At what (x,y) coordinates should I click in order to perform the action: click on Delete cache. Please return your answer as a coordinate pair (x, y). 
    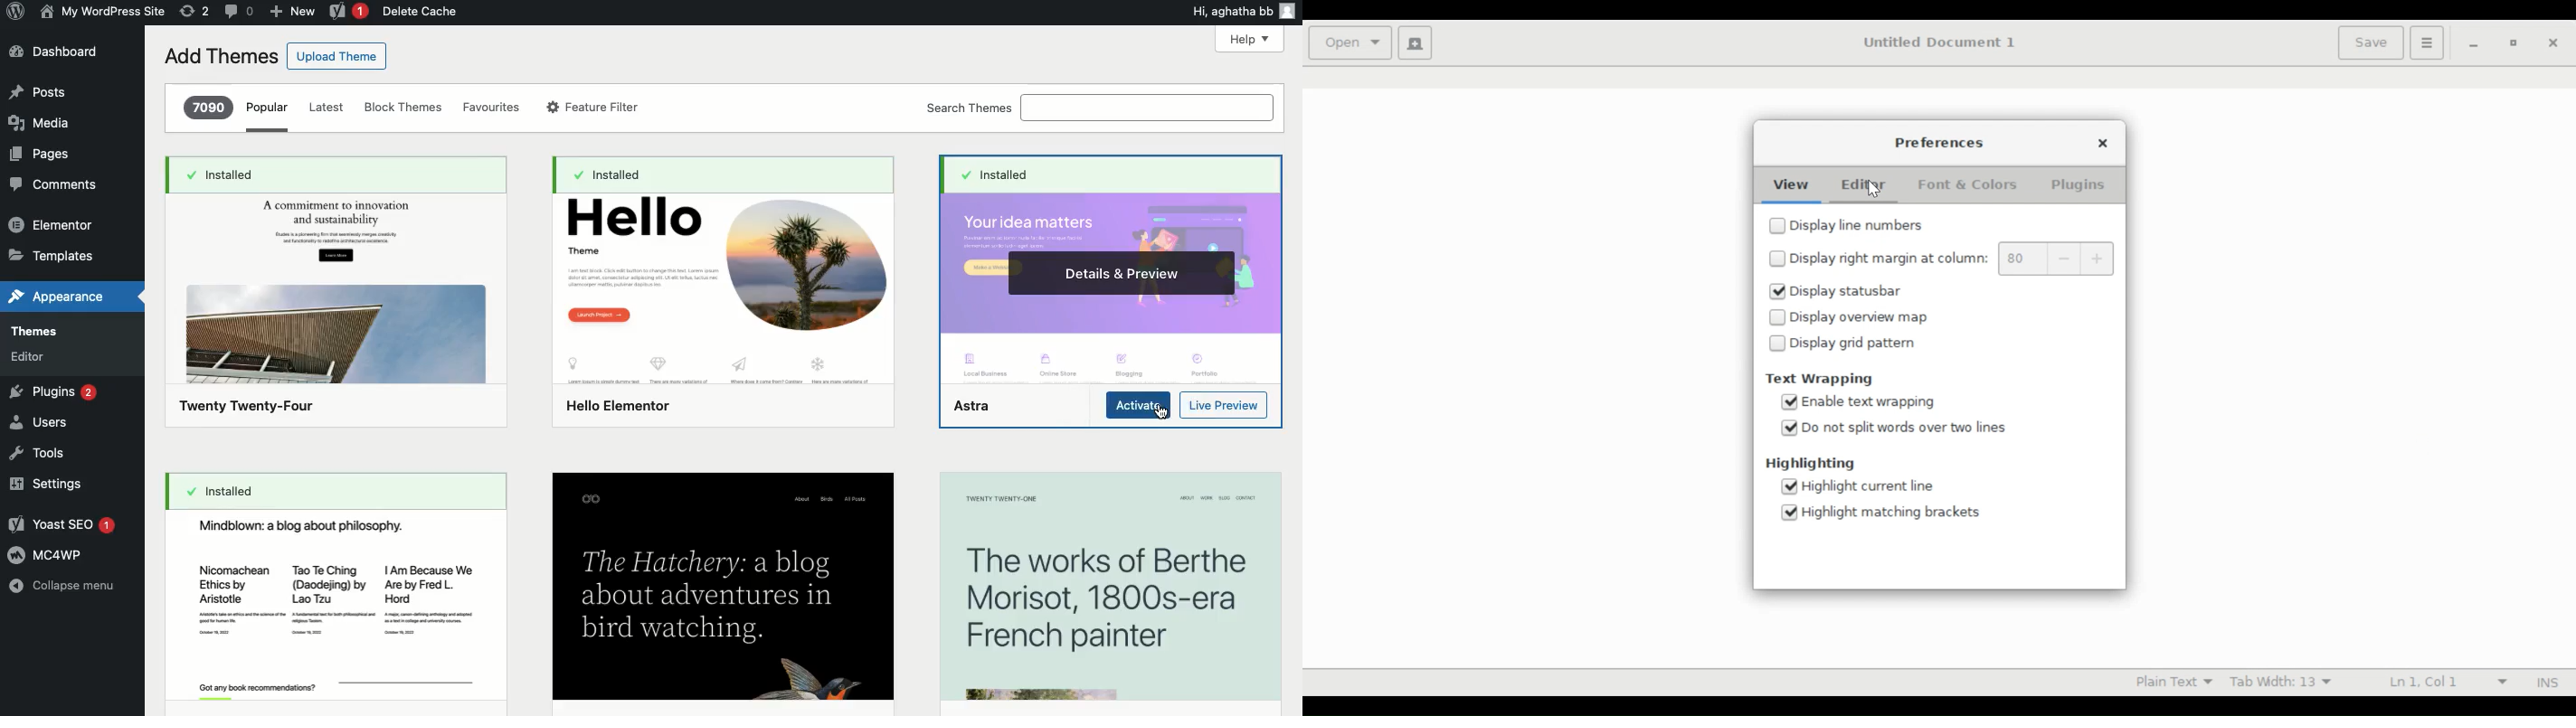
    Looking at the image, I should click on (425, 11).